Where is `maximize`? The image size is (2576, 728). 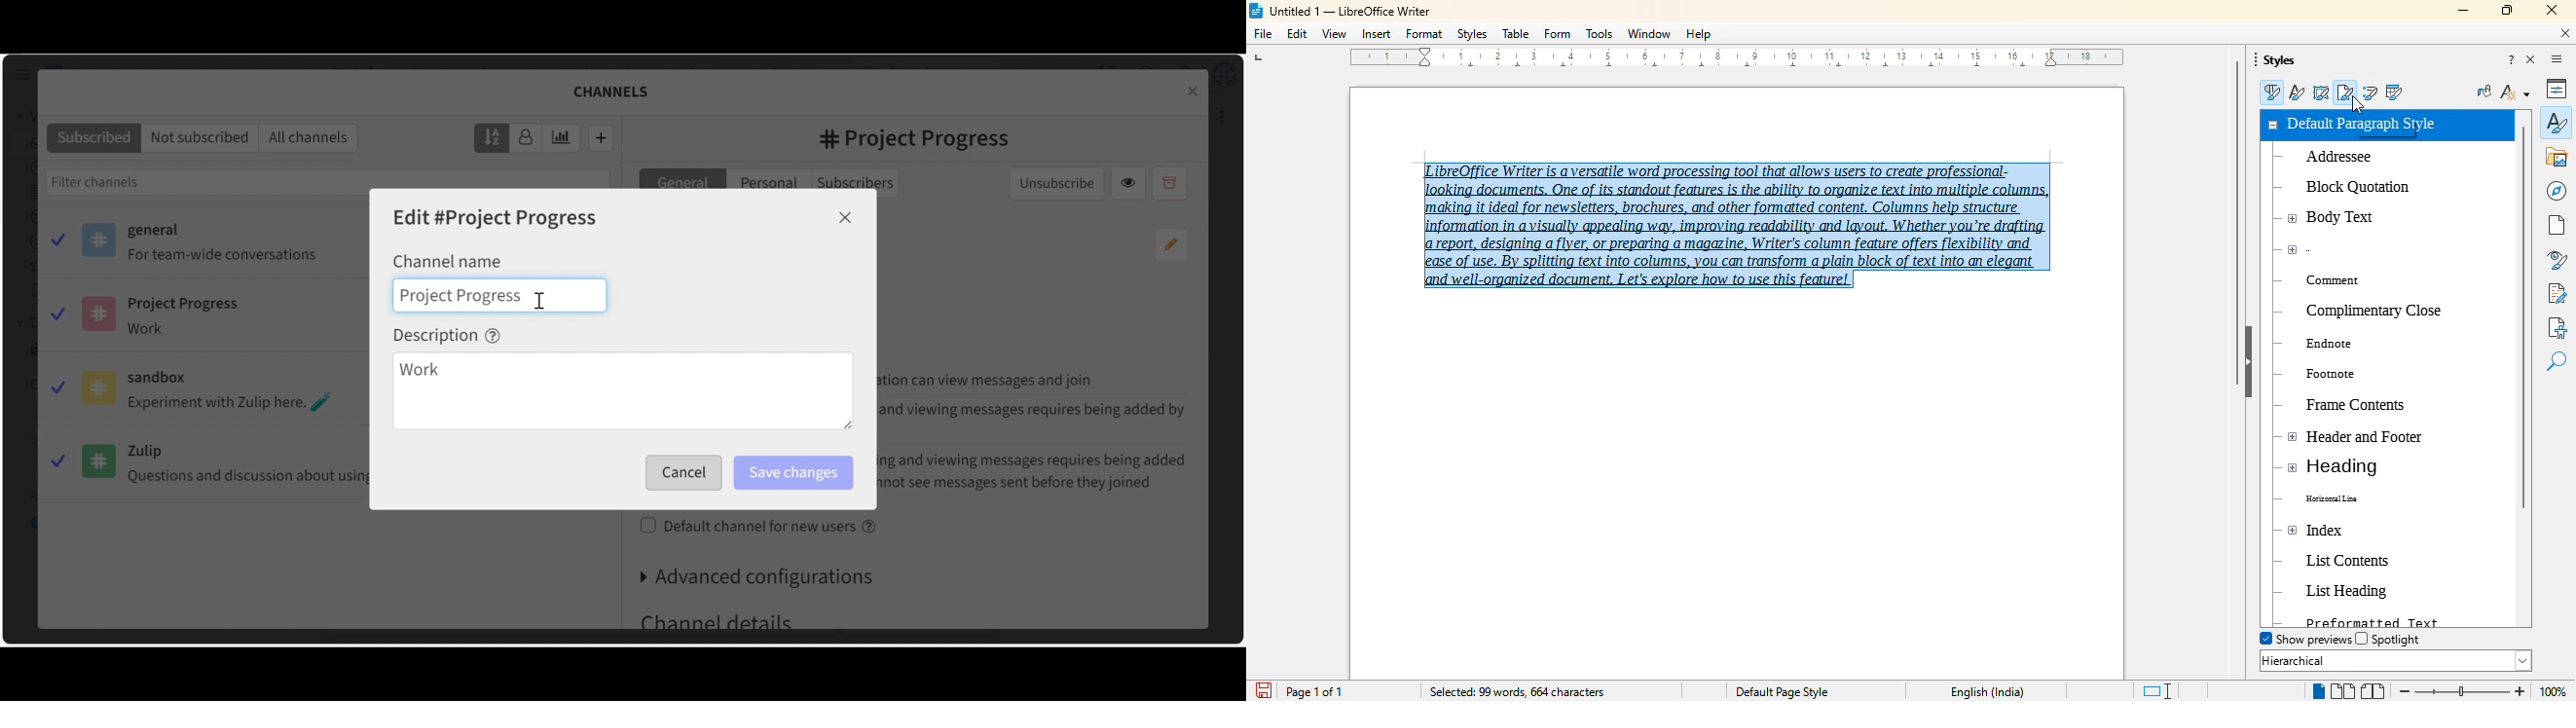
maximize is located at coordinates (2506, 10).